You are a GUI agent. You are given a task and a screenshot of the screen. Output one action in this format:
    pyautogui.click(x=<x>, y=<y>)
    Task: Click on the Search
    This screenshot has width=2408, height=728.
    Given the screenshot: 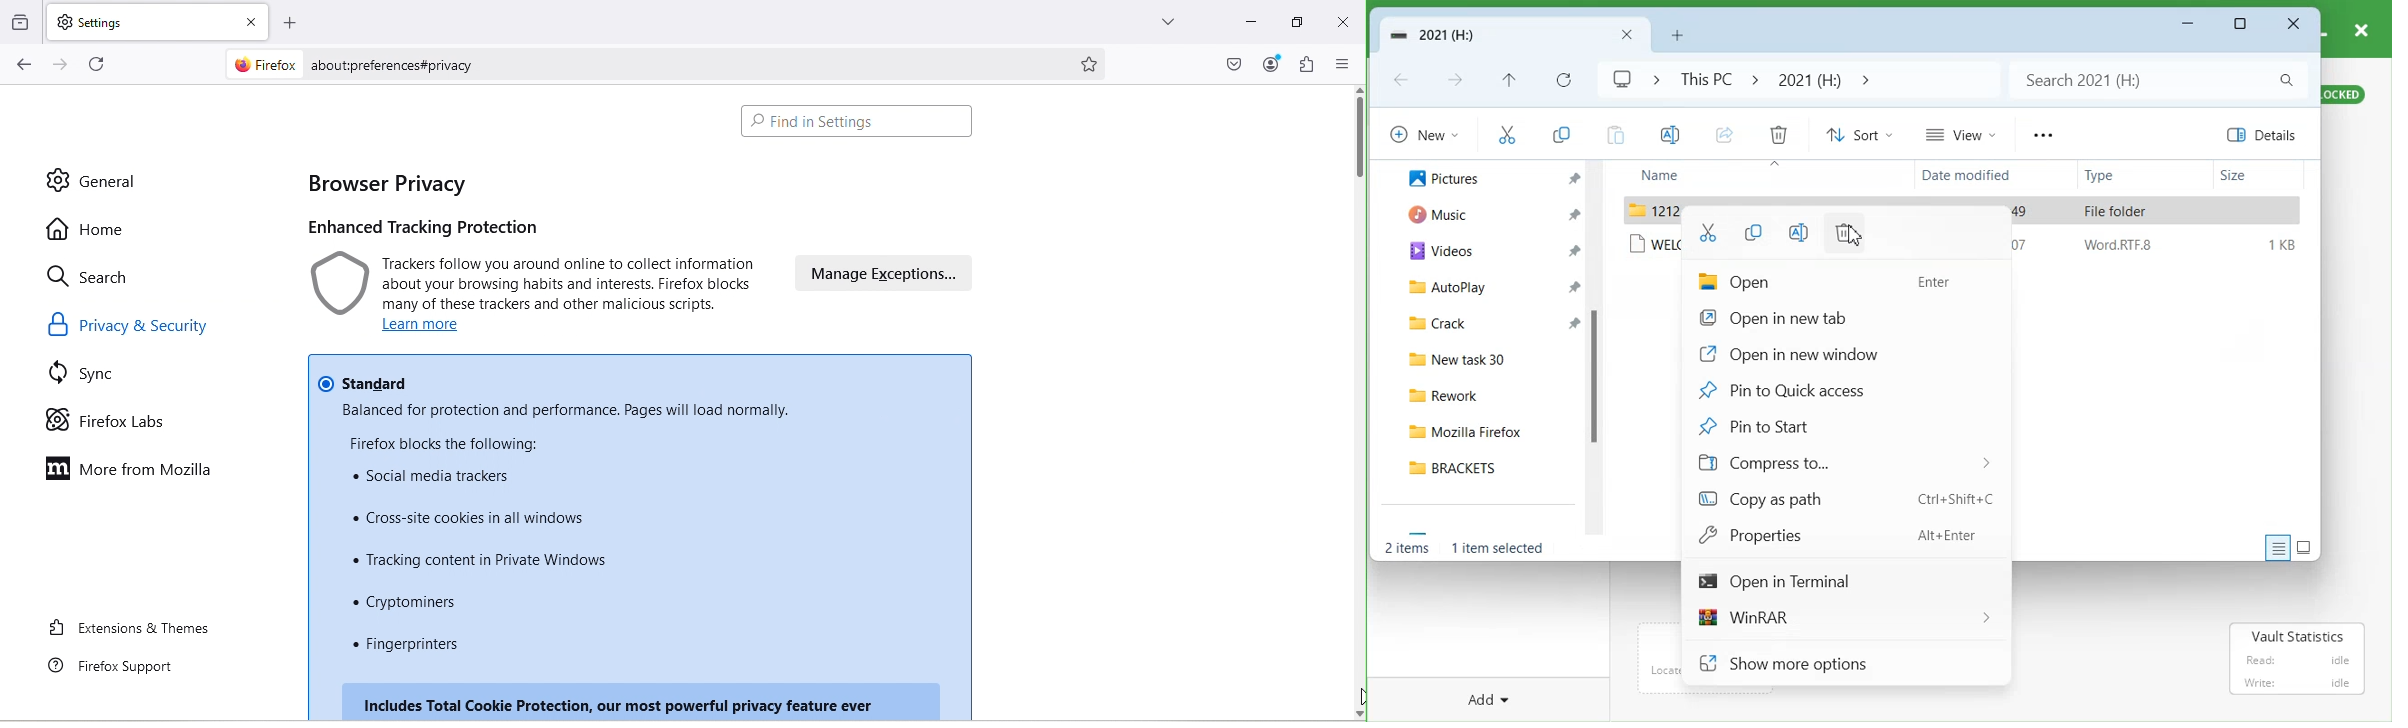 What is the action you would take?
    pyautogui.click(x=94, y=278)
    